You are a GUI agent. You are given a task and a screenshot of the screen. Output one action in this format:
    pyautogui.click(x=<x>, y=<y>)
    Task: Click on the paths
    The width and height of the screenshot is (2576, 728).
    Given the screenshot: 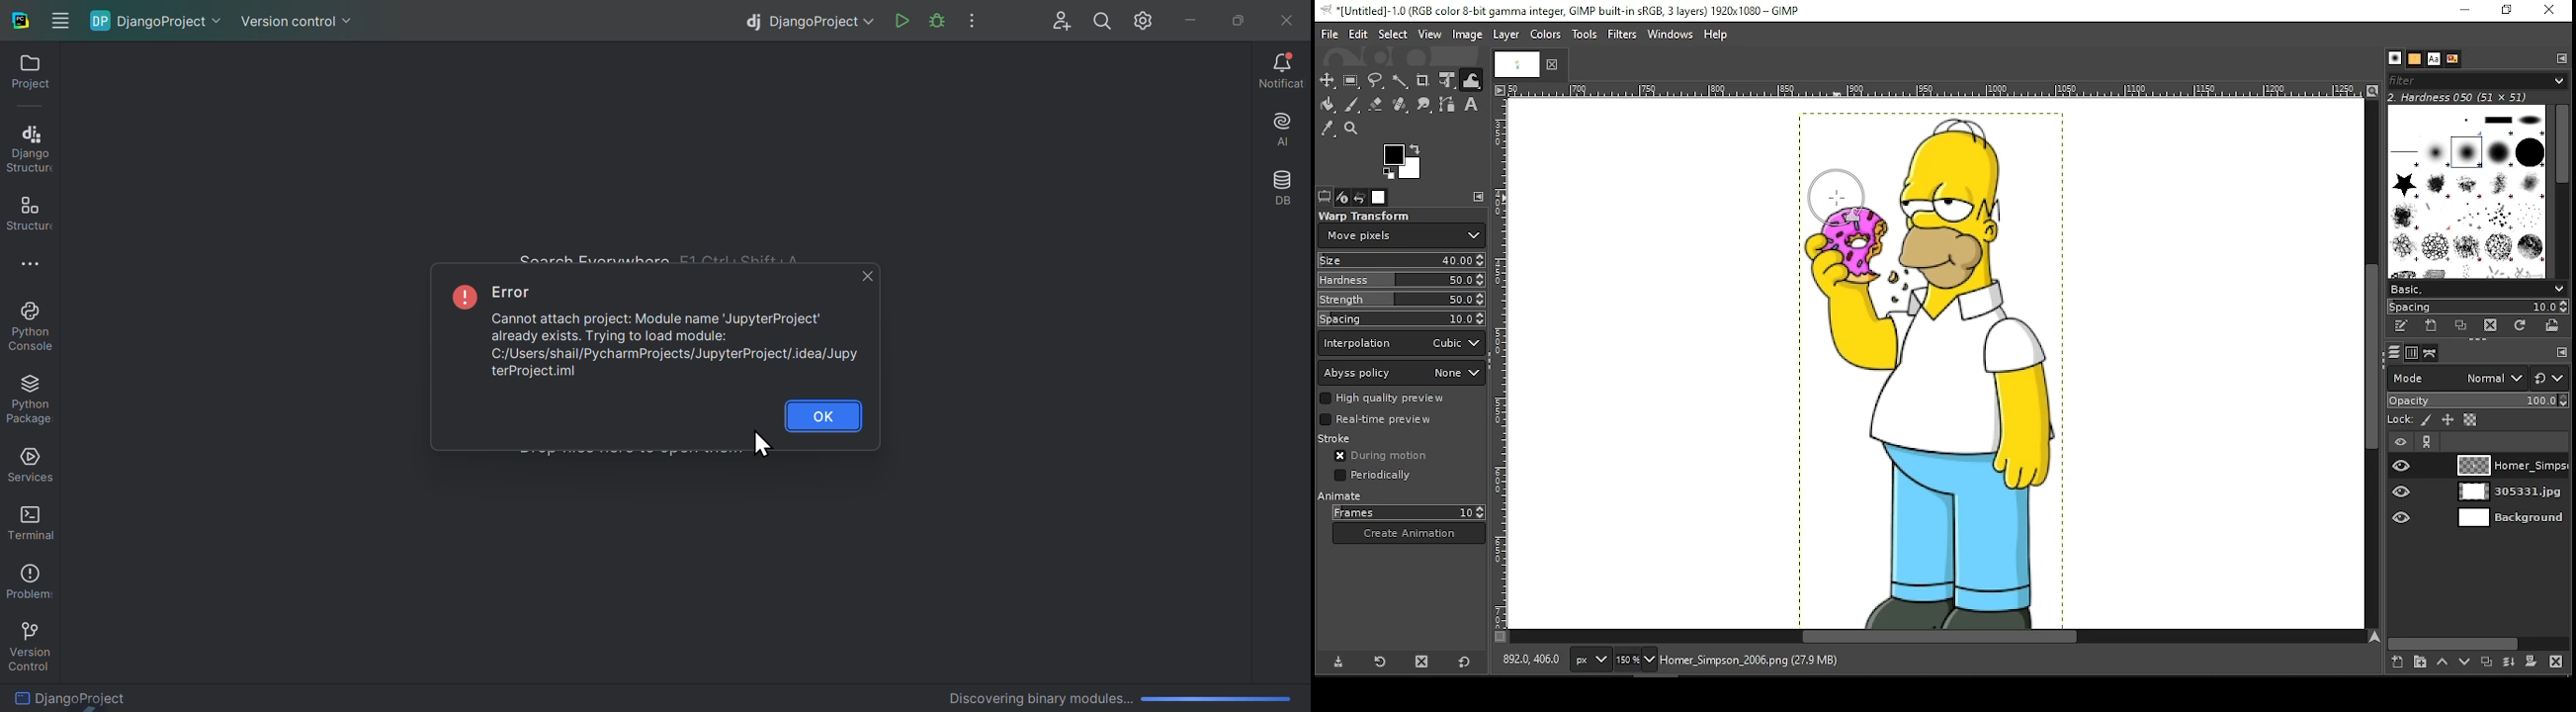 What is the action you would take?
    pyautogui.click(x=2430, y=353)
    